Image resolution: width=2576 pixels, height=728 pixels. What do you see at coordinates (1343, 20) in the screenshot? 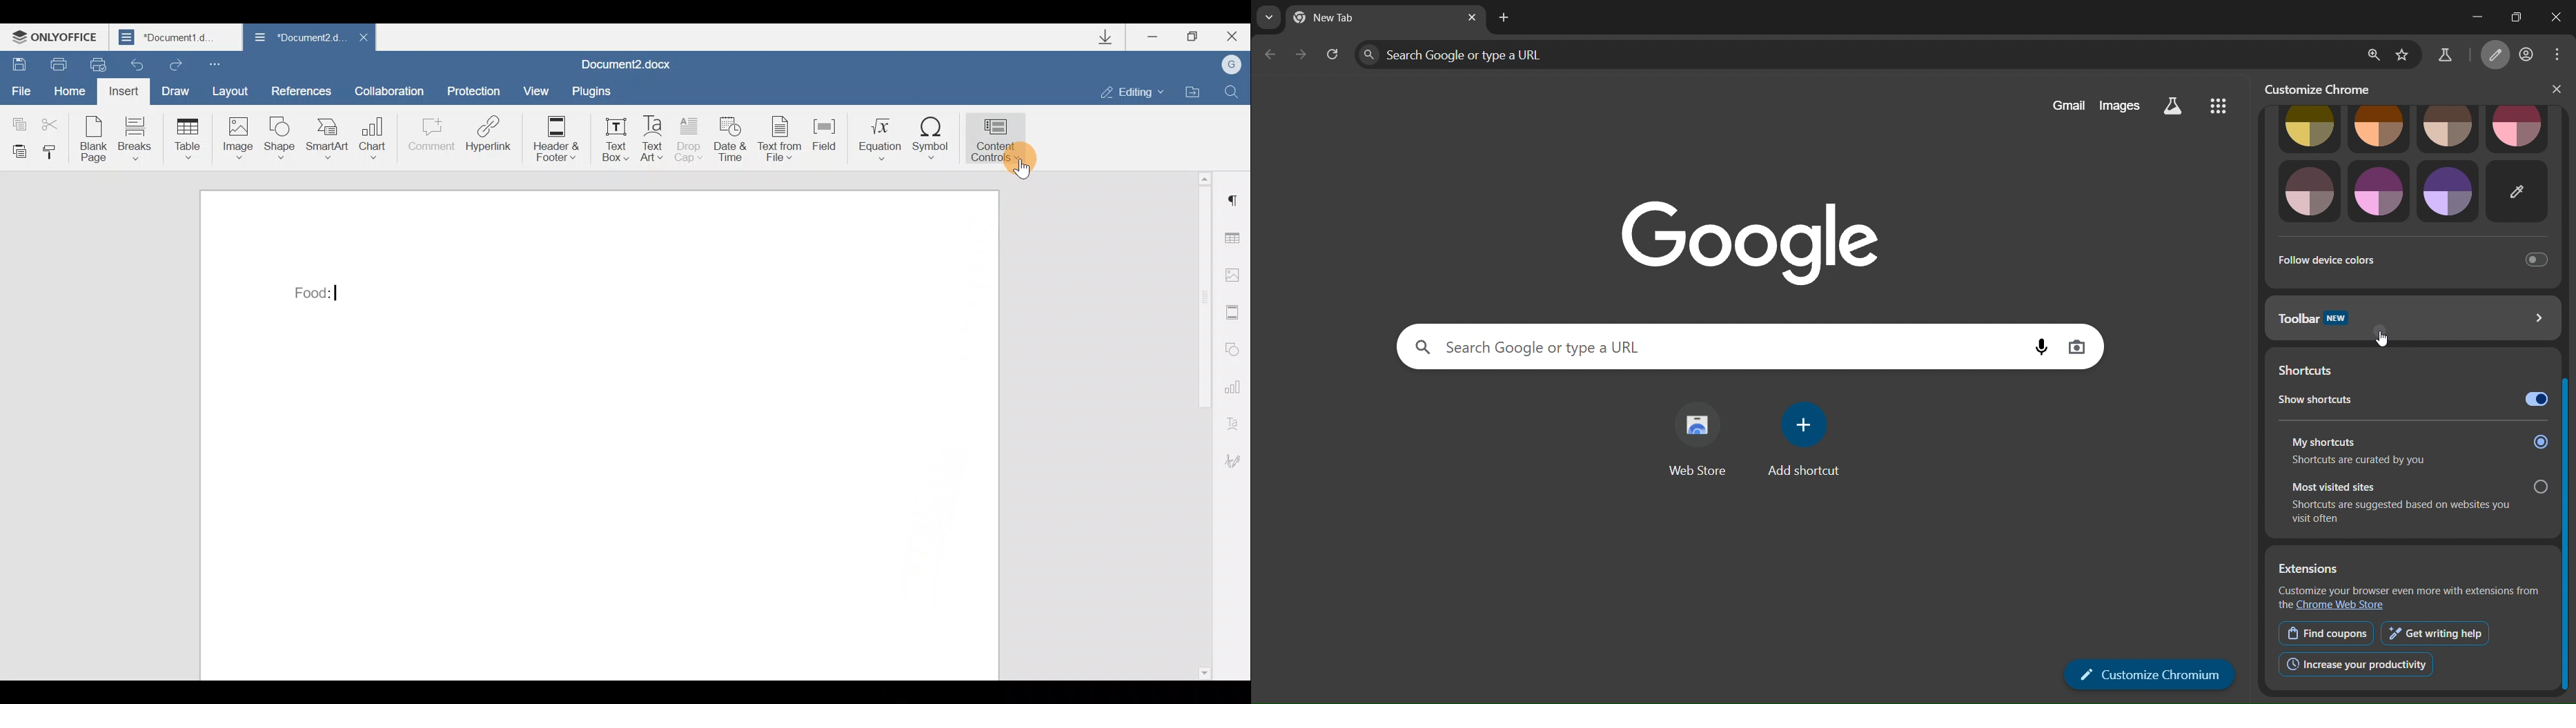
I see `current tab` at bounding box center [1343, 20].